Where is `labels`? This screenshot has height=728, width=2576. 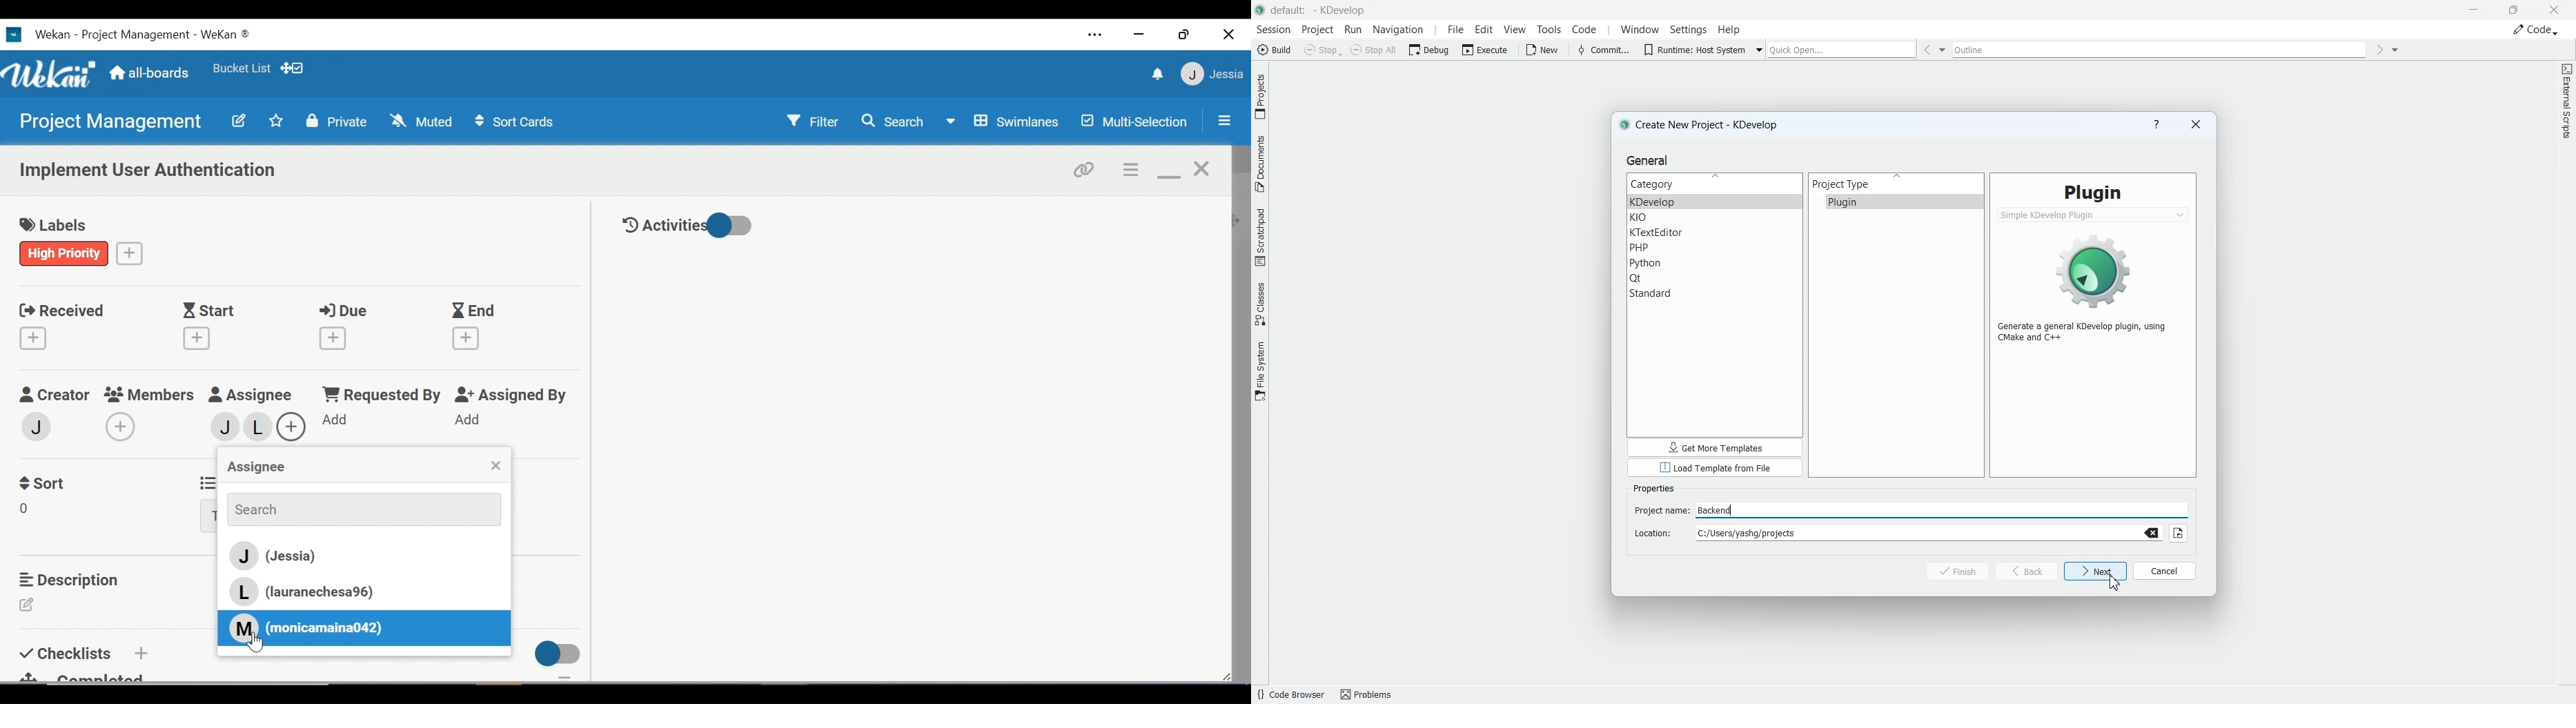
labels is located at coordinates (58, 226).